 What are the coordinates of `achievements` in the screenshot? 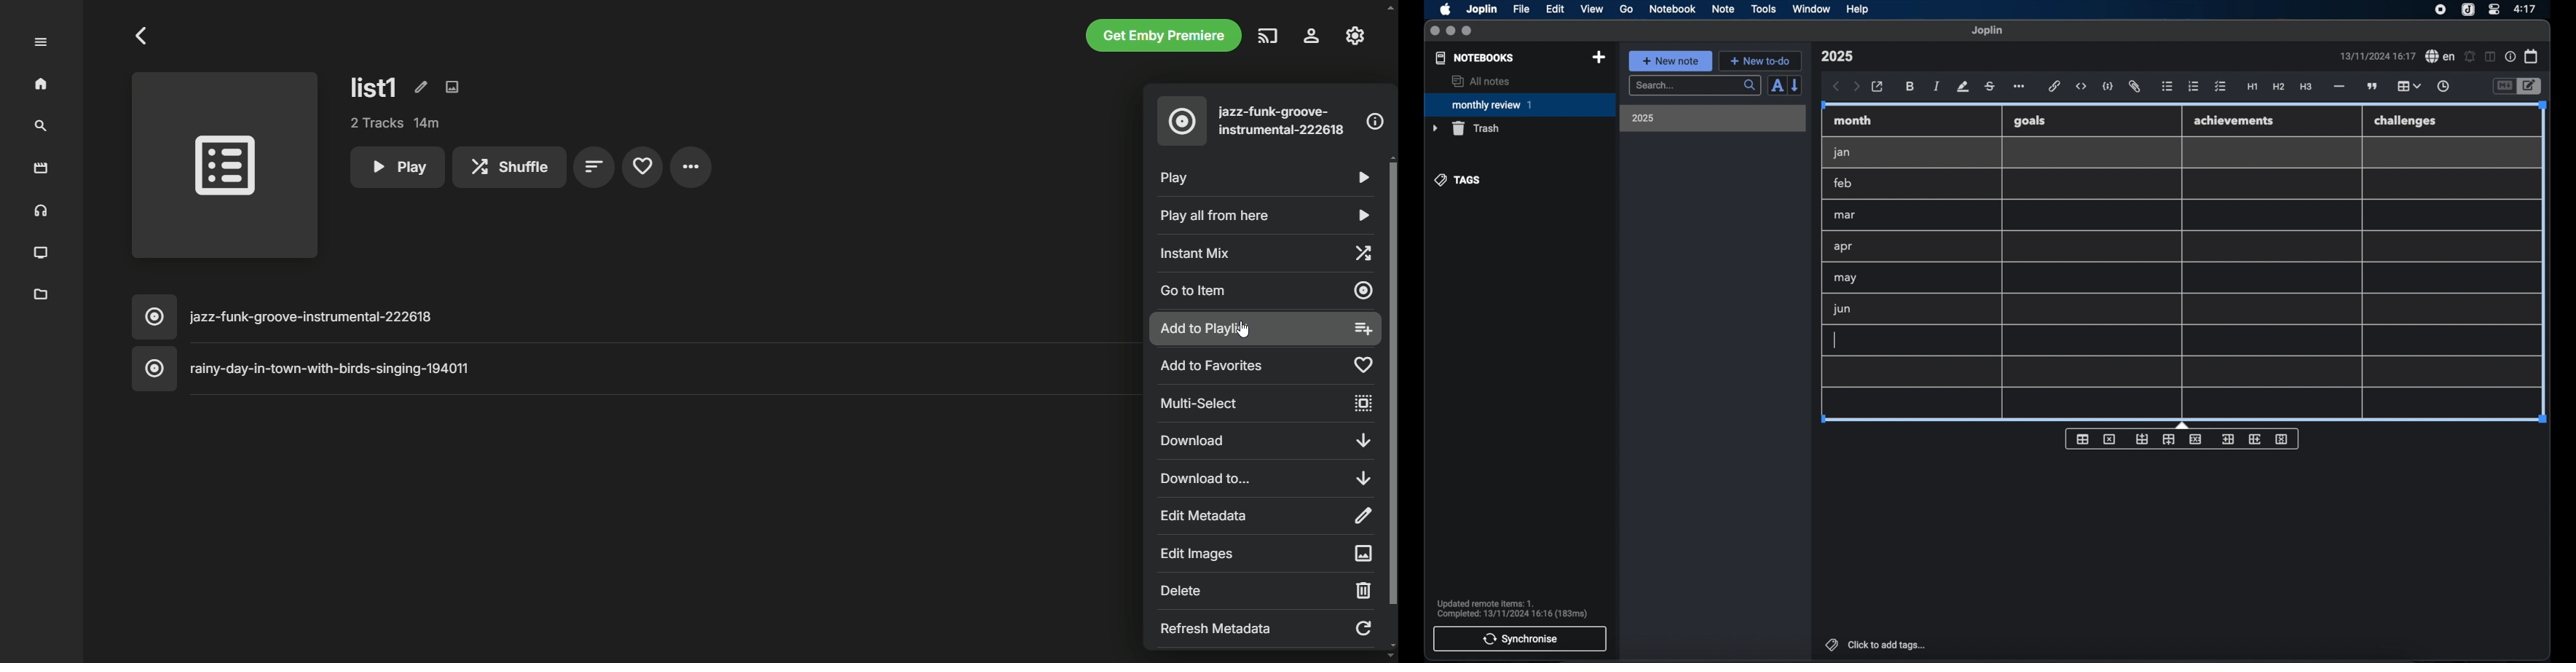 It's located at (2235, 121).